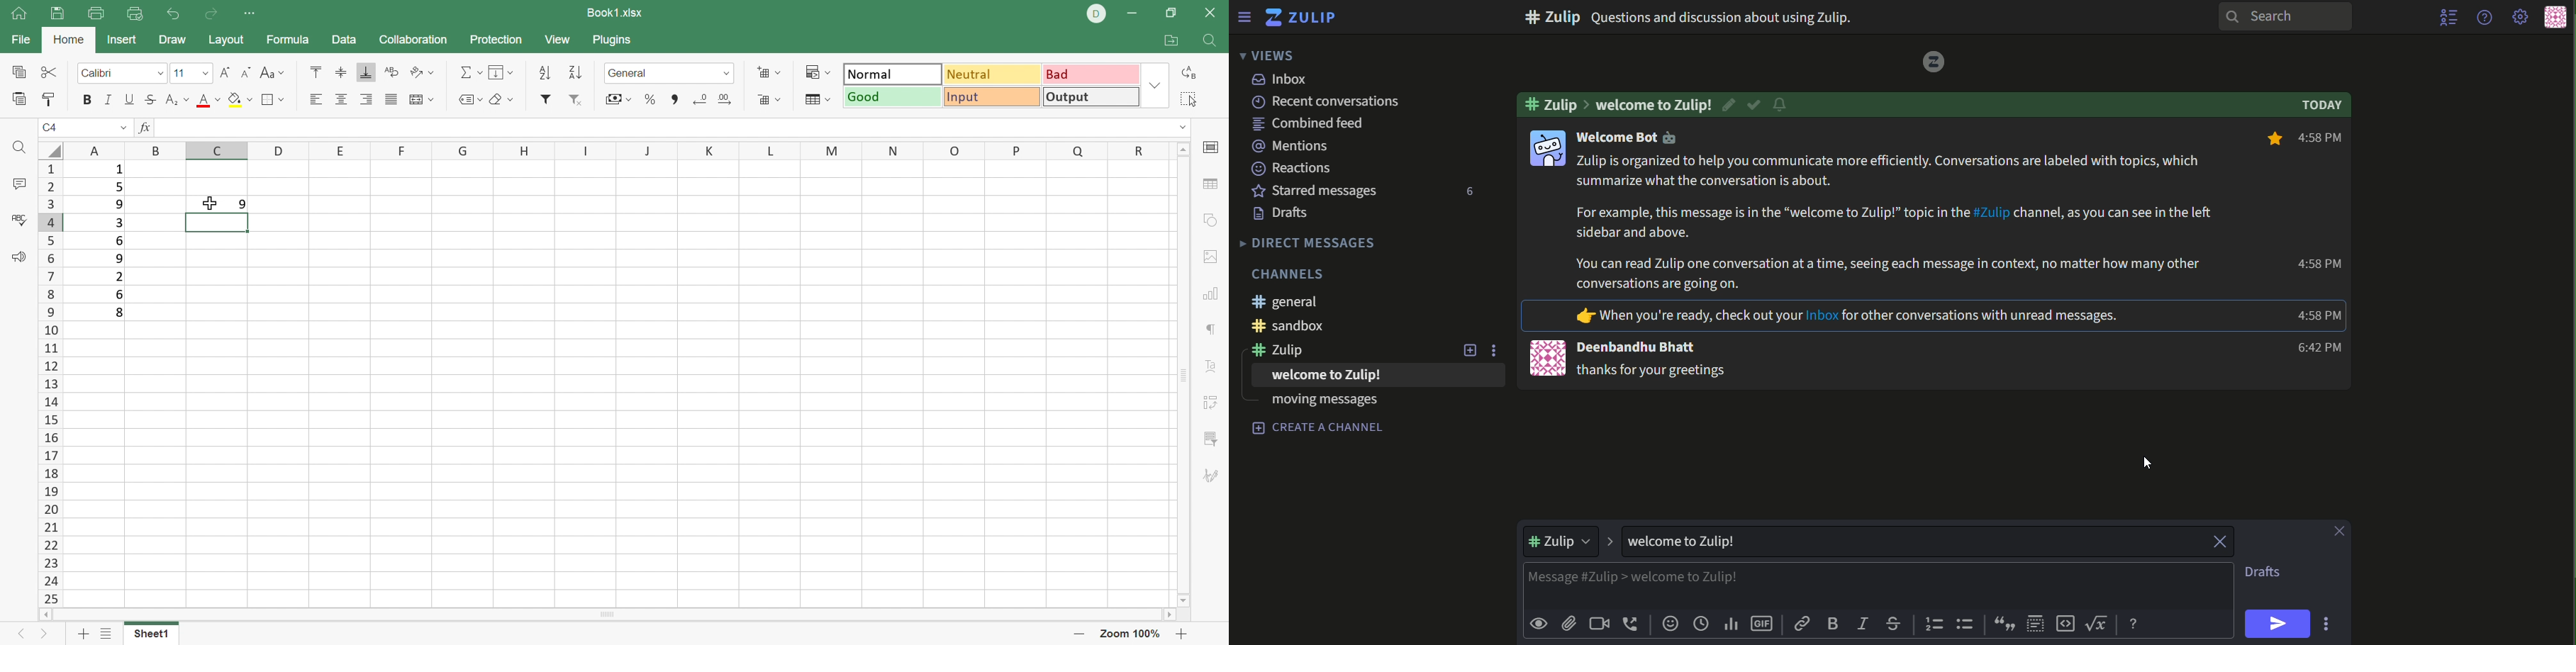 The width and height of the screenshot is (2576, 672). Describe the element at coordinates (49, 71) in the screenshot. I see `Cut` at that location.